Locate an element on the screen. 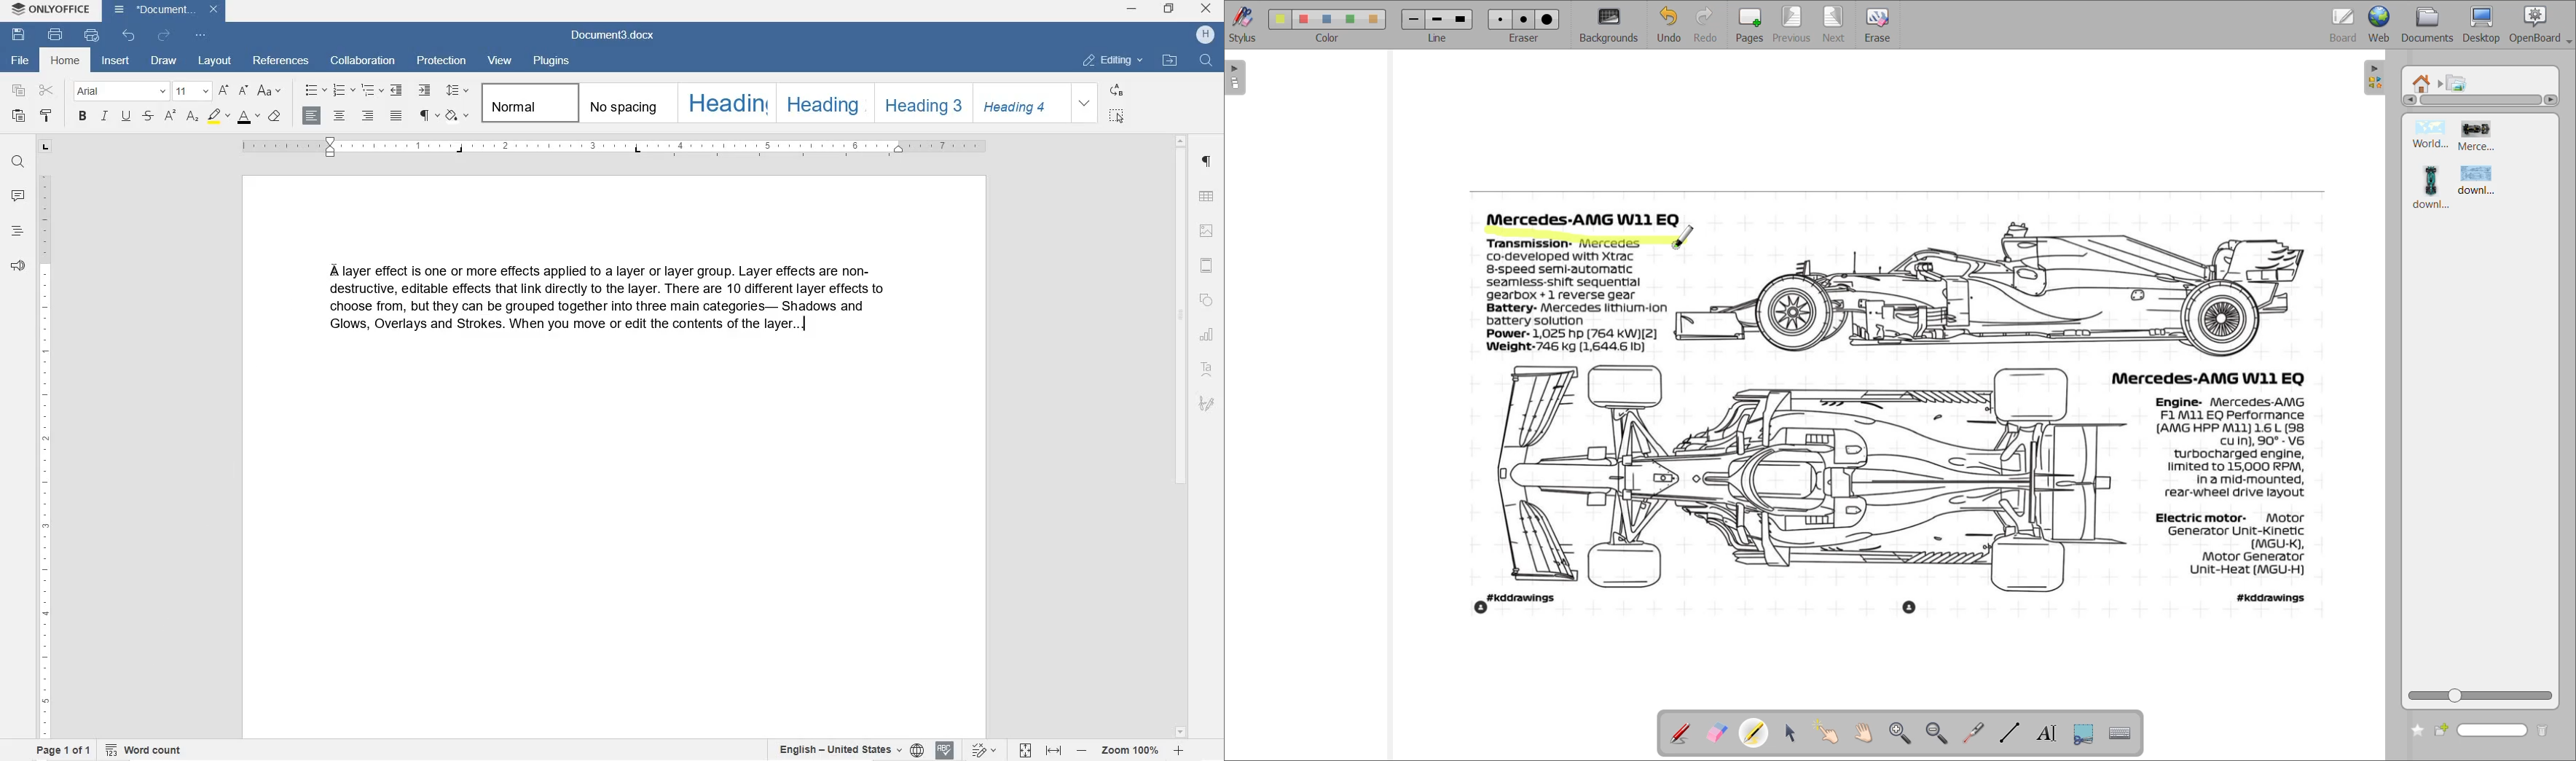 Image resolution: width=2576 pixels, height=784 pixels. BULLETS is located at coordinates (315, 90).